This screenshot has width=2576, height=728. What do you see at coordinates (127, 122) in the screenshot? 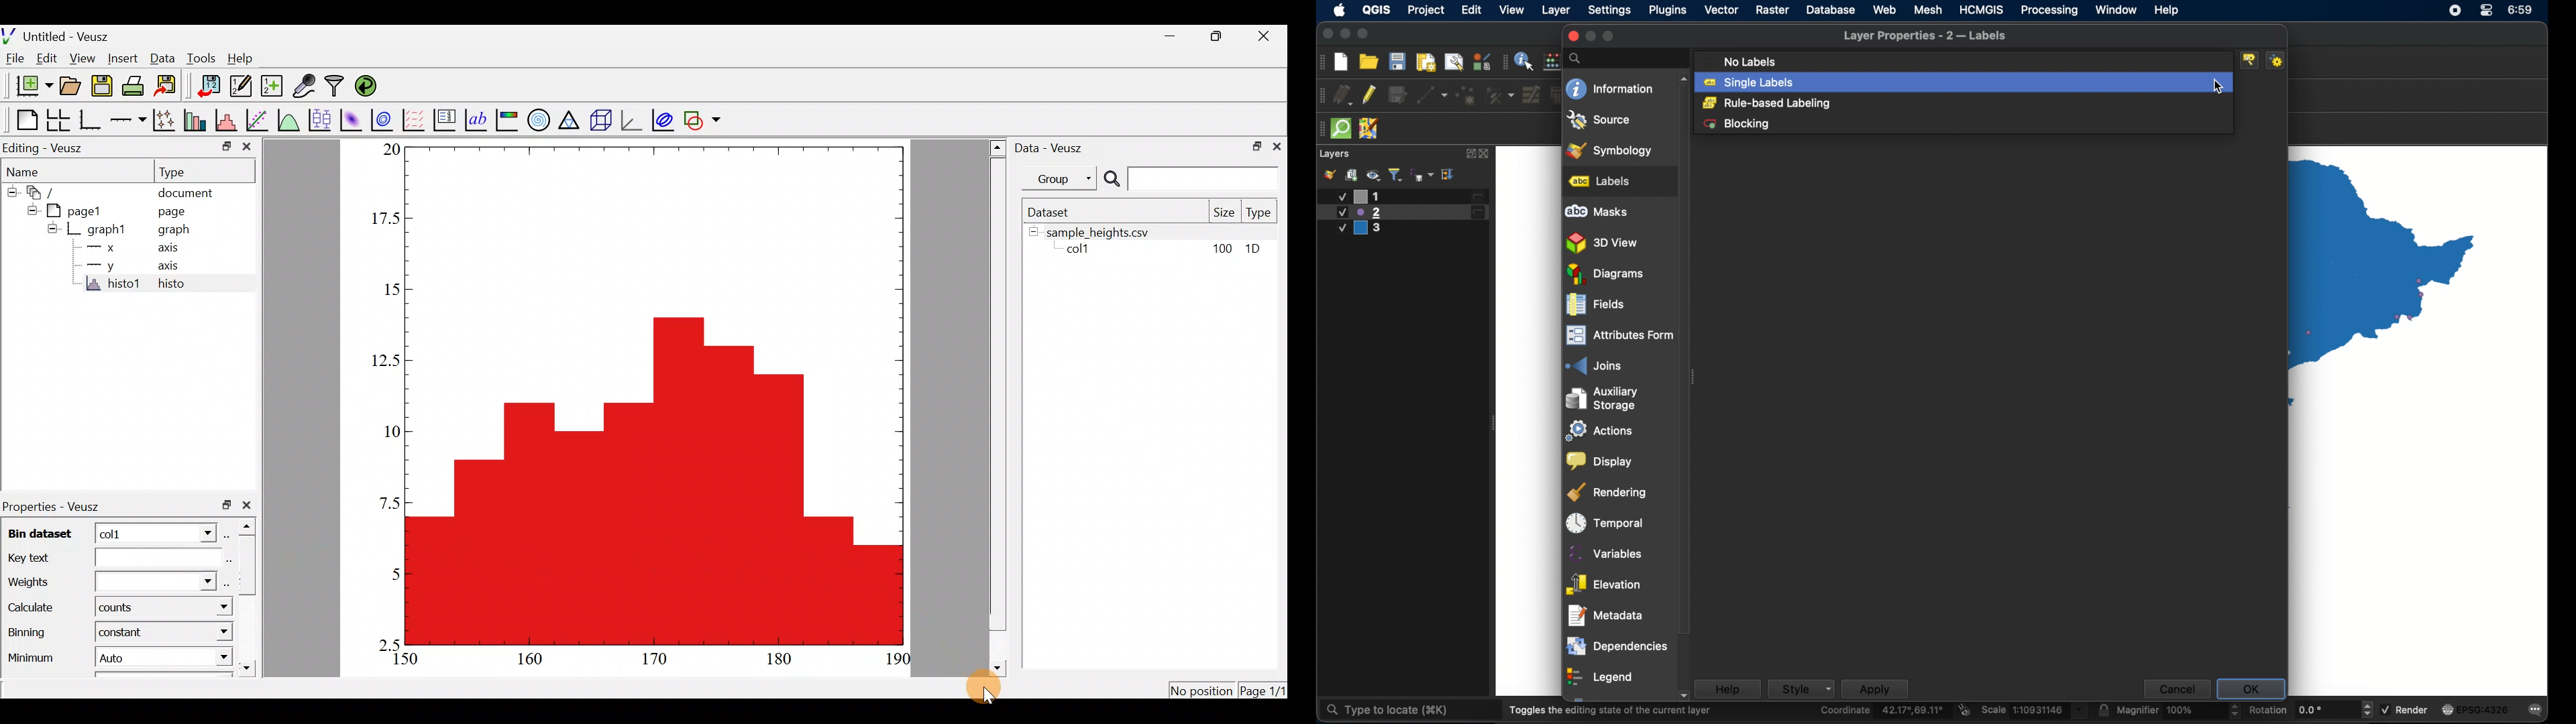
I see `add an axis to the plot` at bounding box center [127, 122].